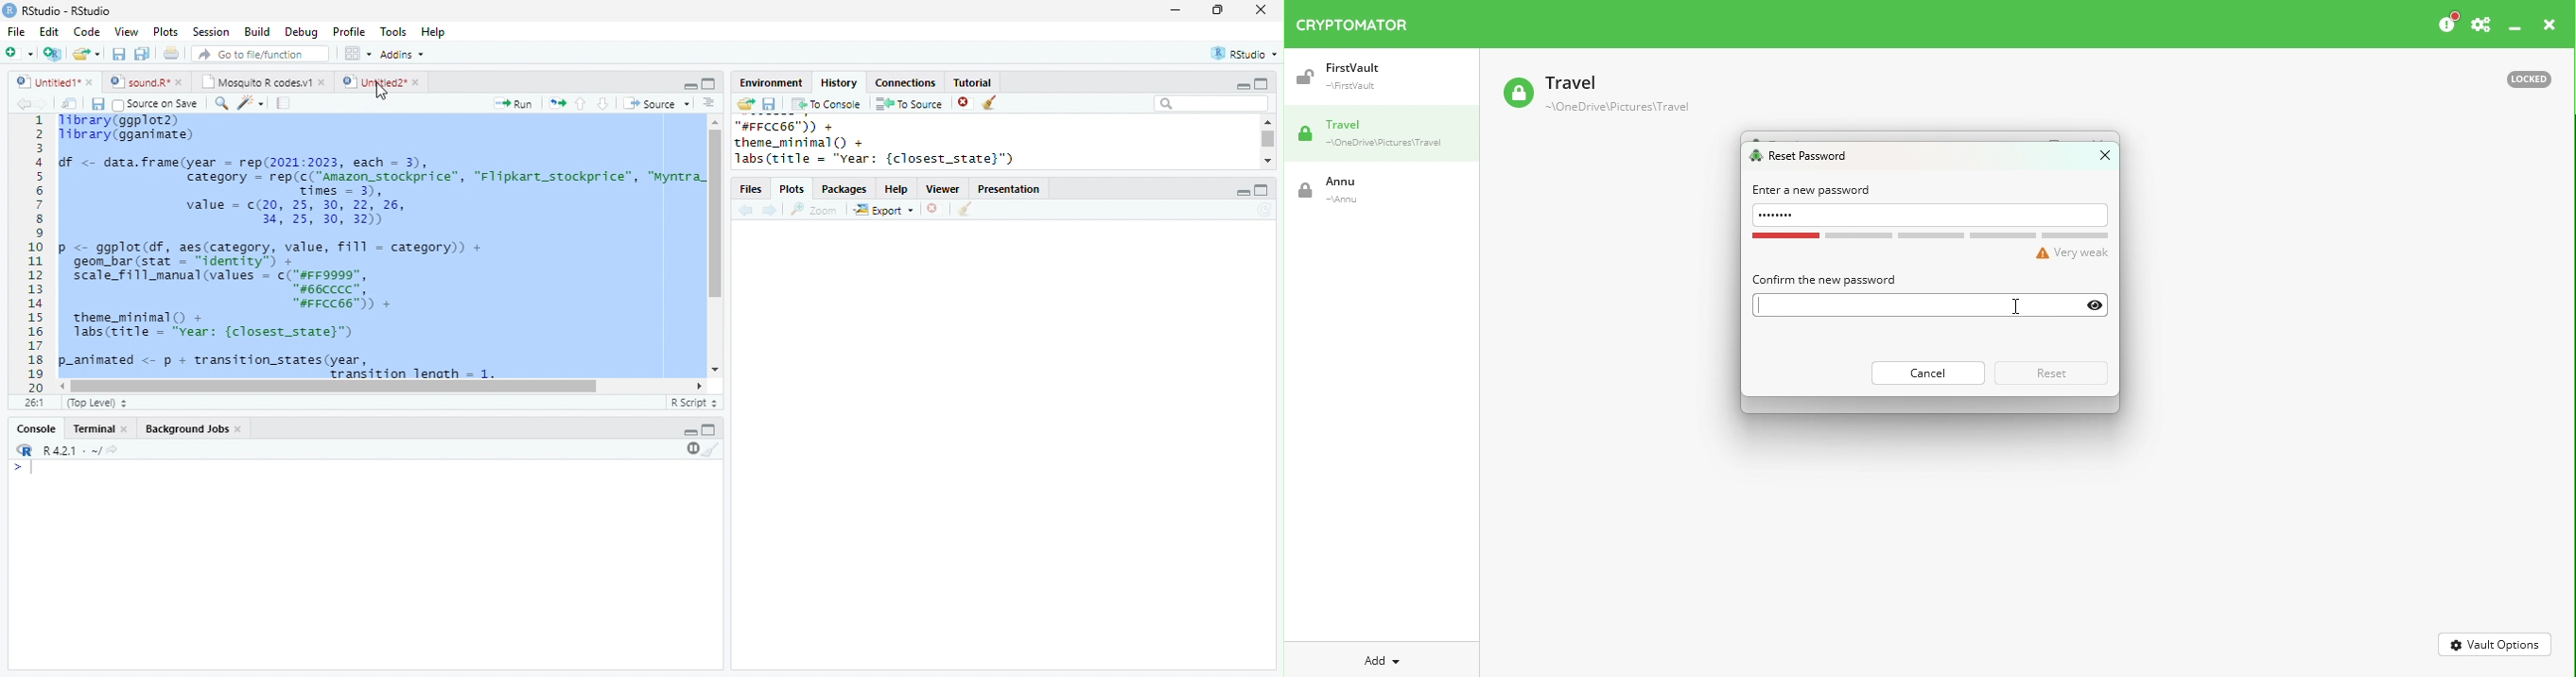 The height and width of the screenshot is (700, 2576). I want to click on RStudio, so click(1245, 53).